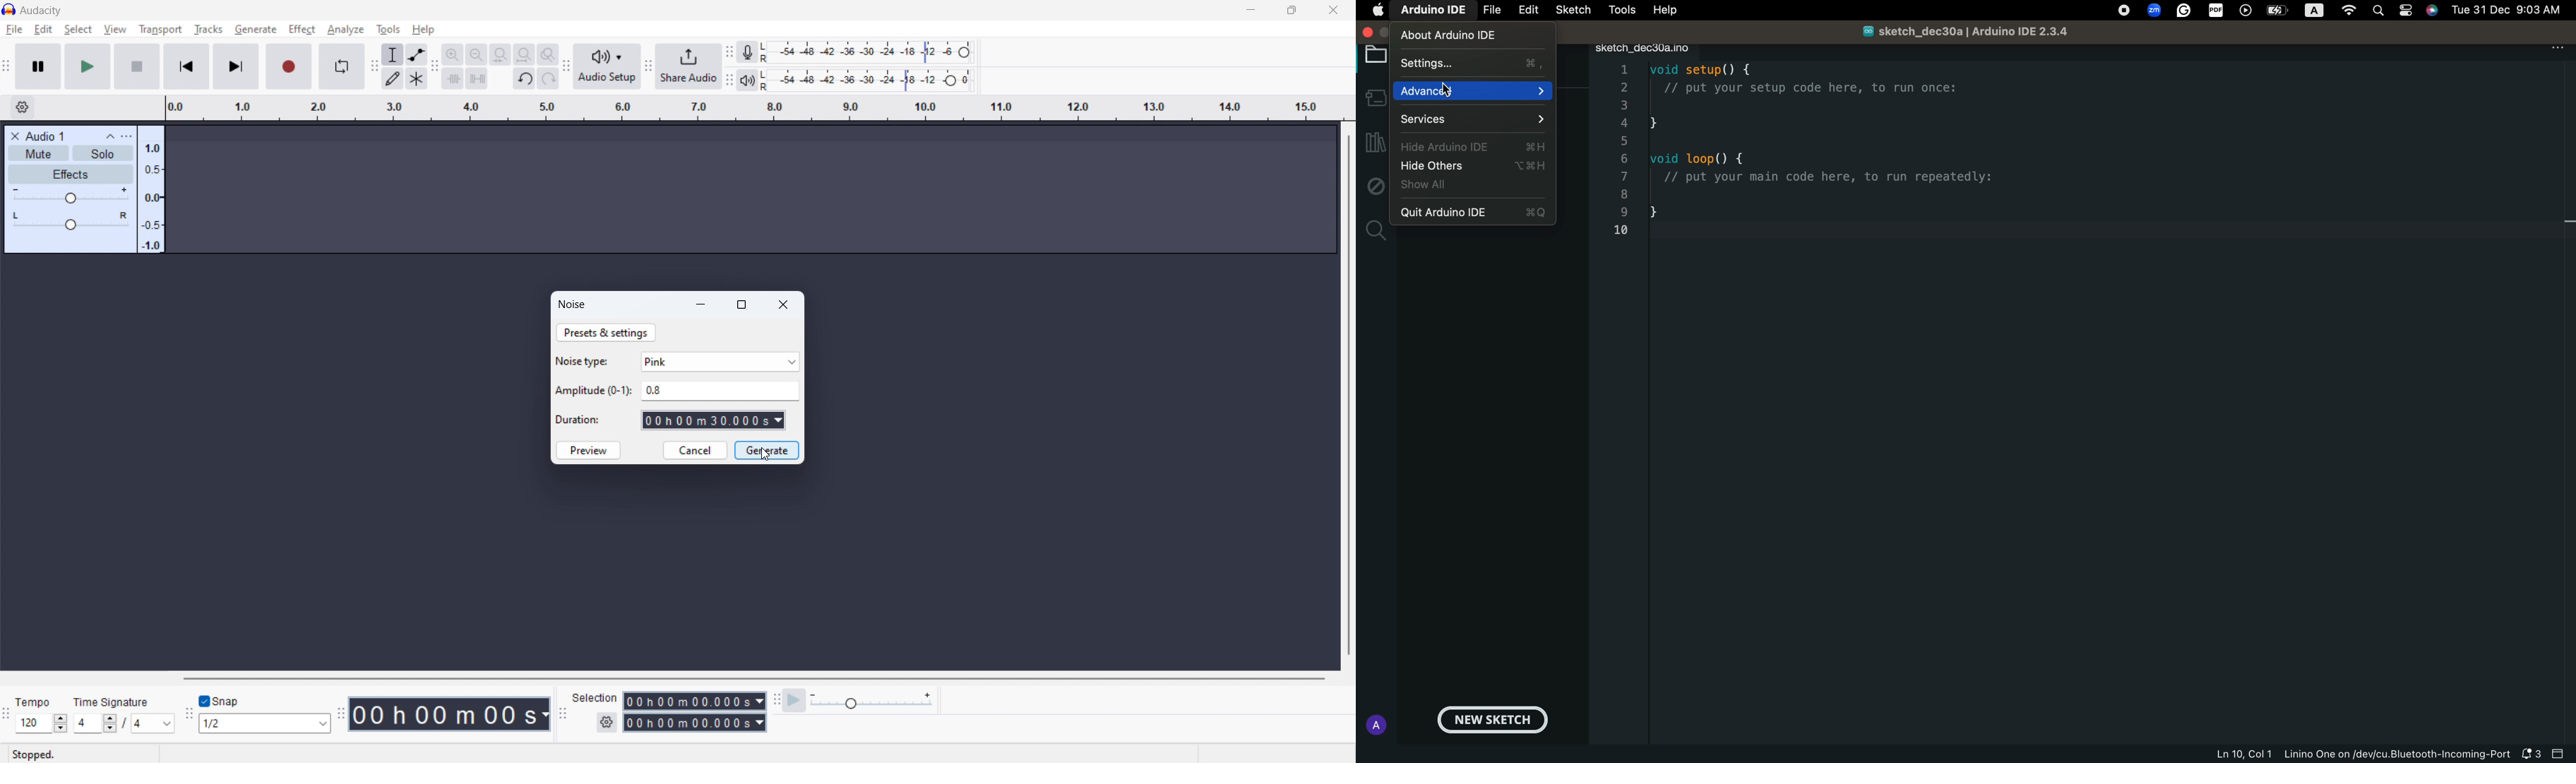 This screenshot has width=2576, height=784. I want to click on recording meter toolbar, so click(729, 52).